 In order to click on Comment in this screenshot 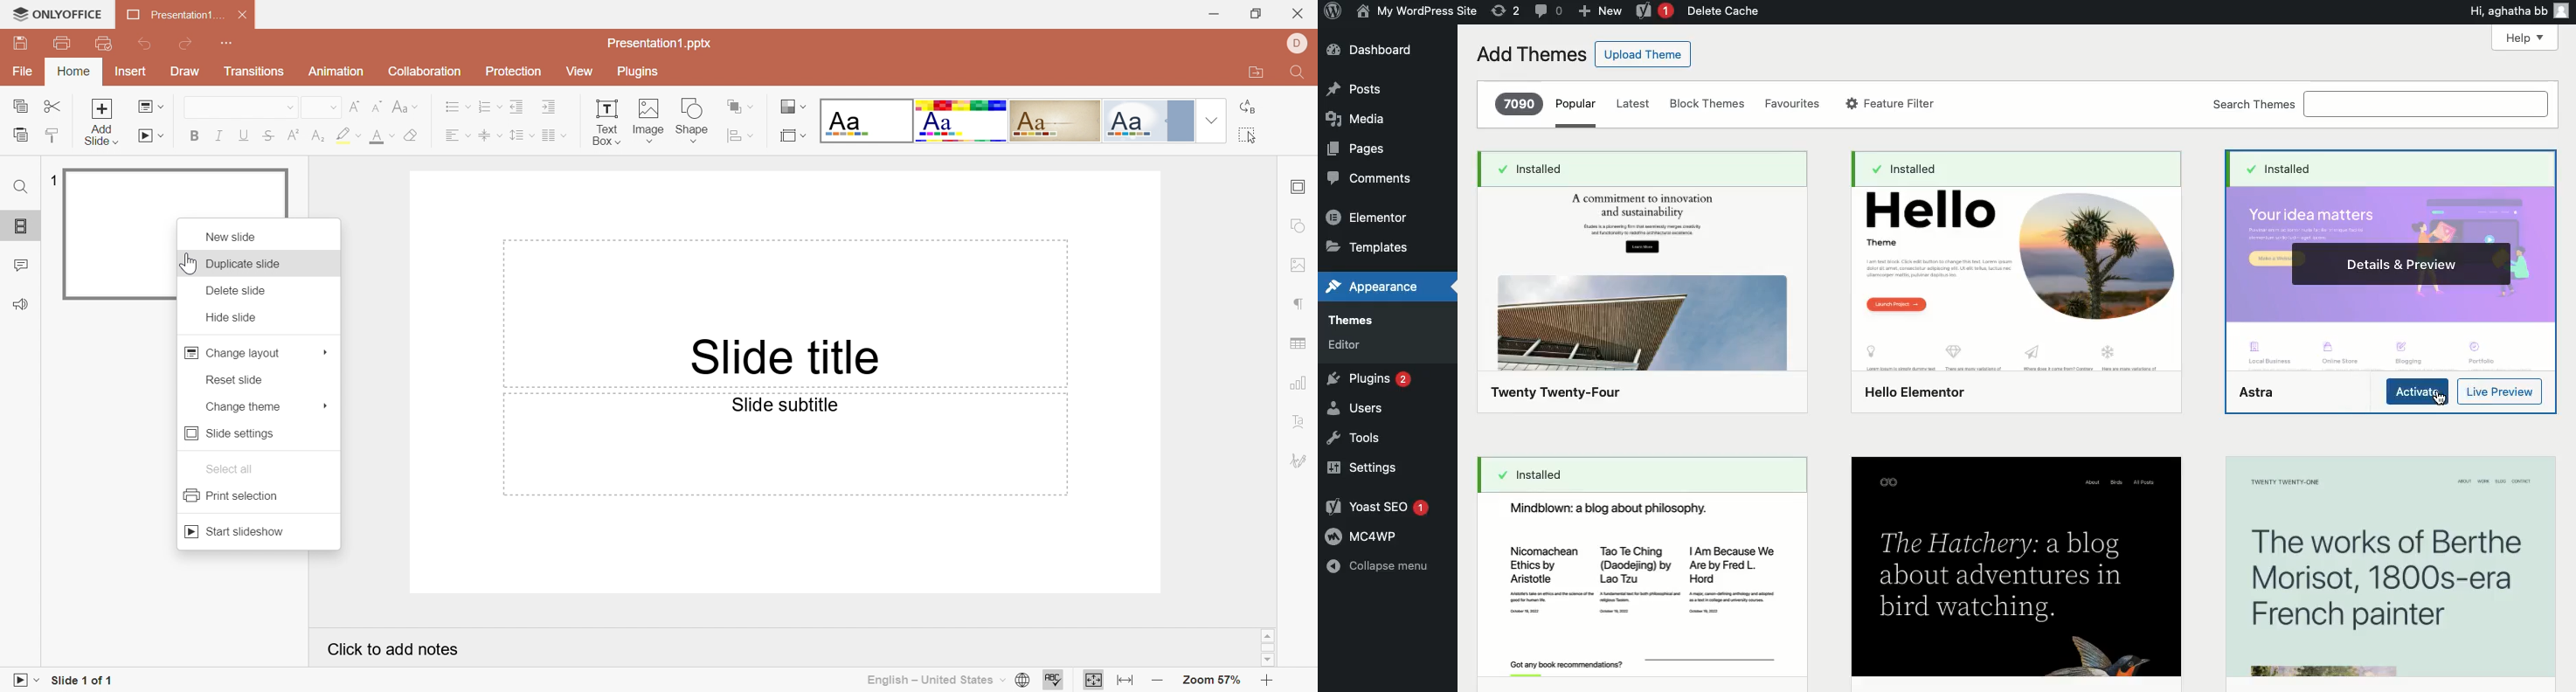, I will do `click(1370, 182)`.